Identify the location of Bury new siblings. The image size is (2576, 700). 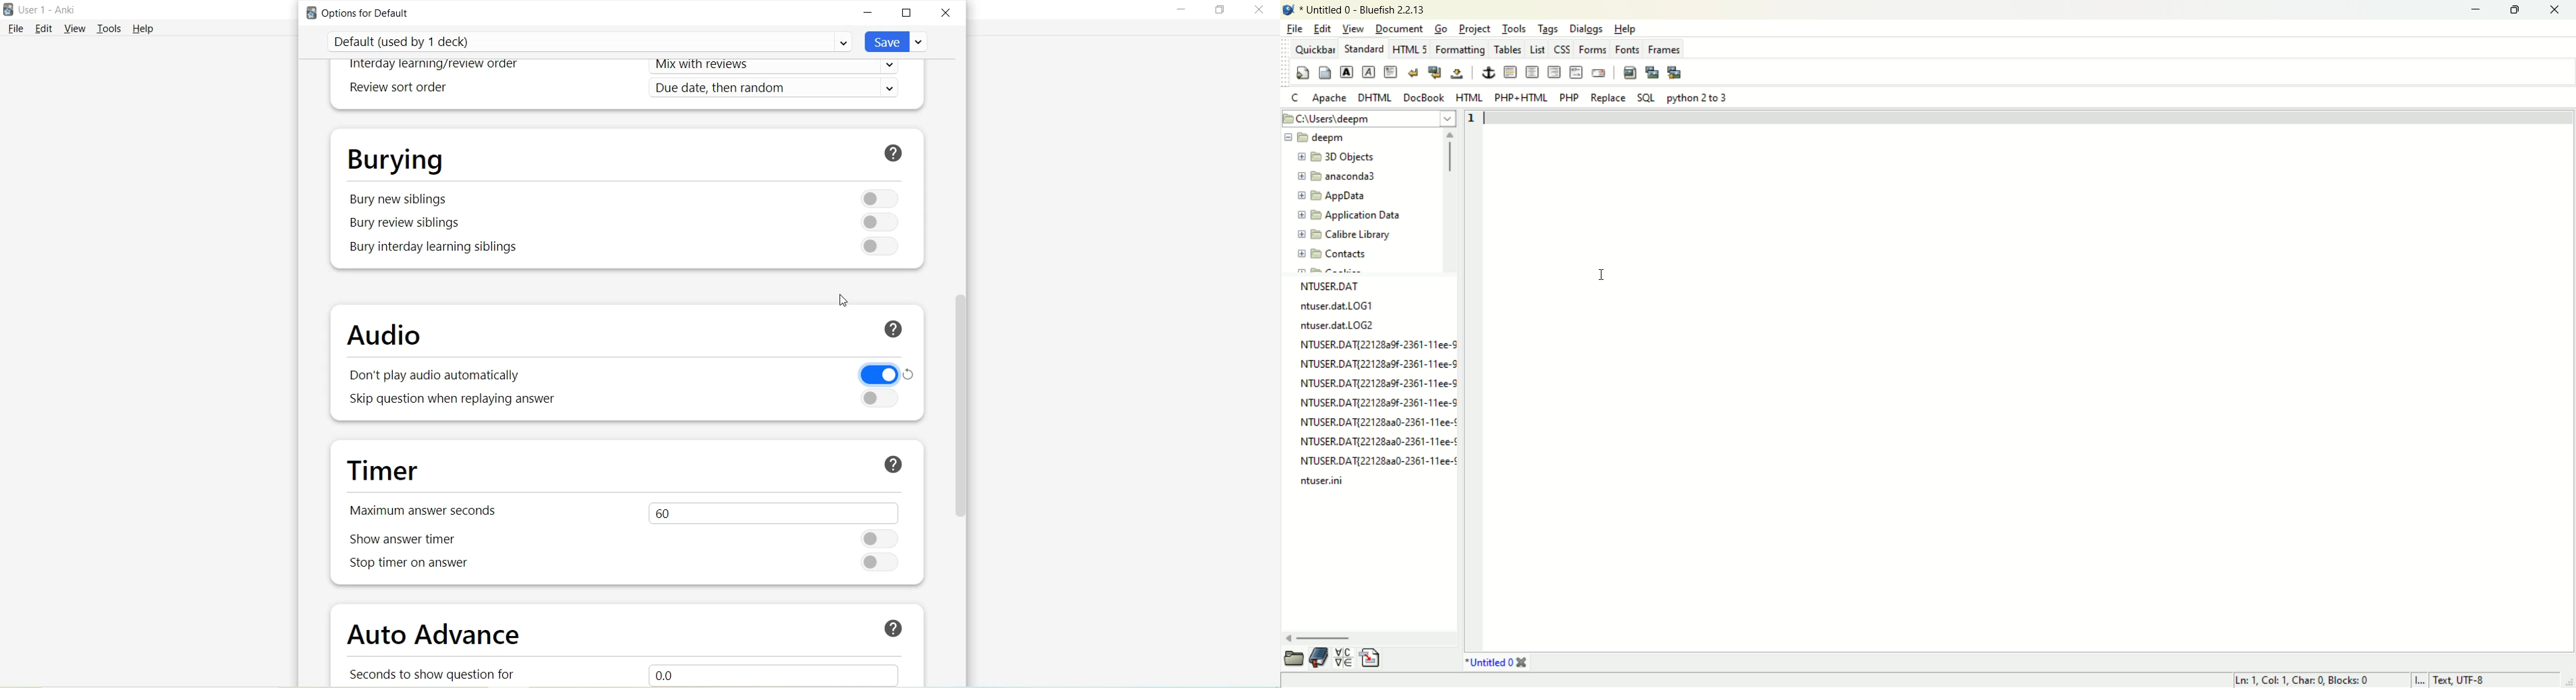
(399, 199).